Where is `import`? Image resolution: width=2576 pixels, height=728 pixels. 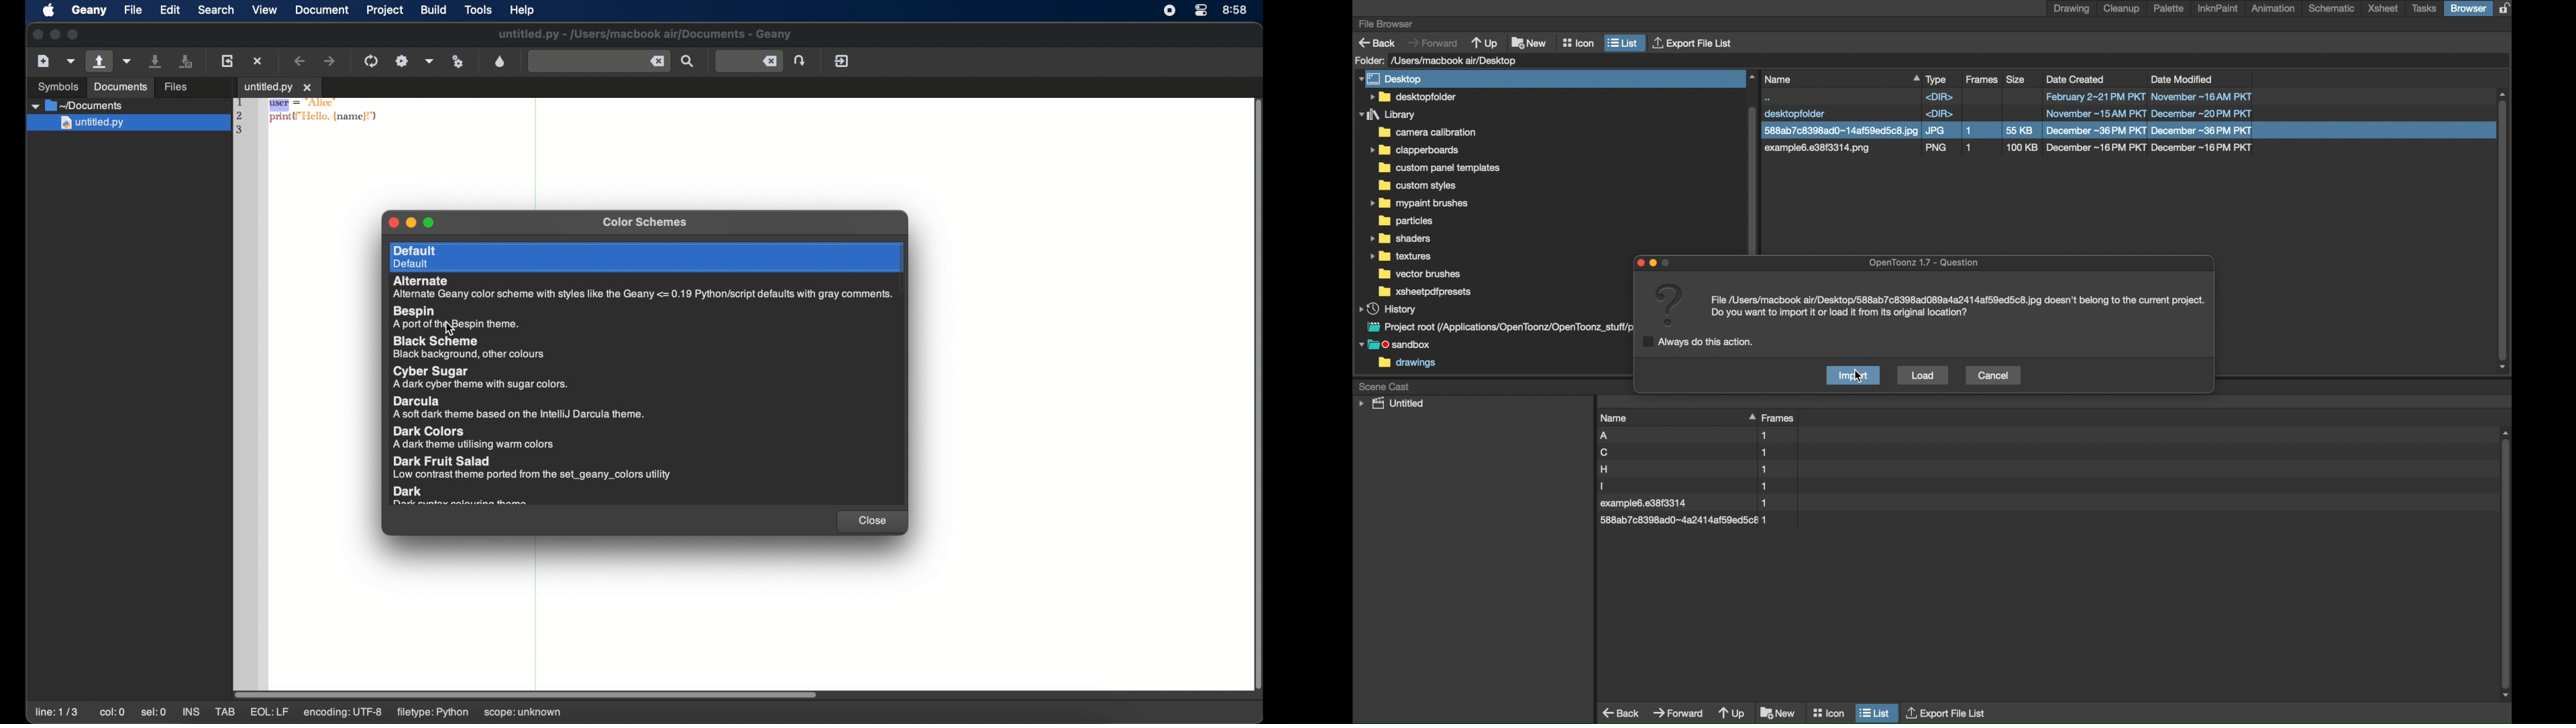
import is located at coordinates (1853, 375).